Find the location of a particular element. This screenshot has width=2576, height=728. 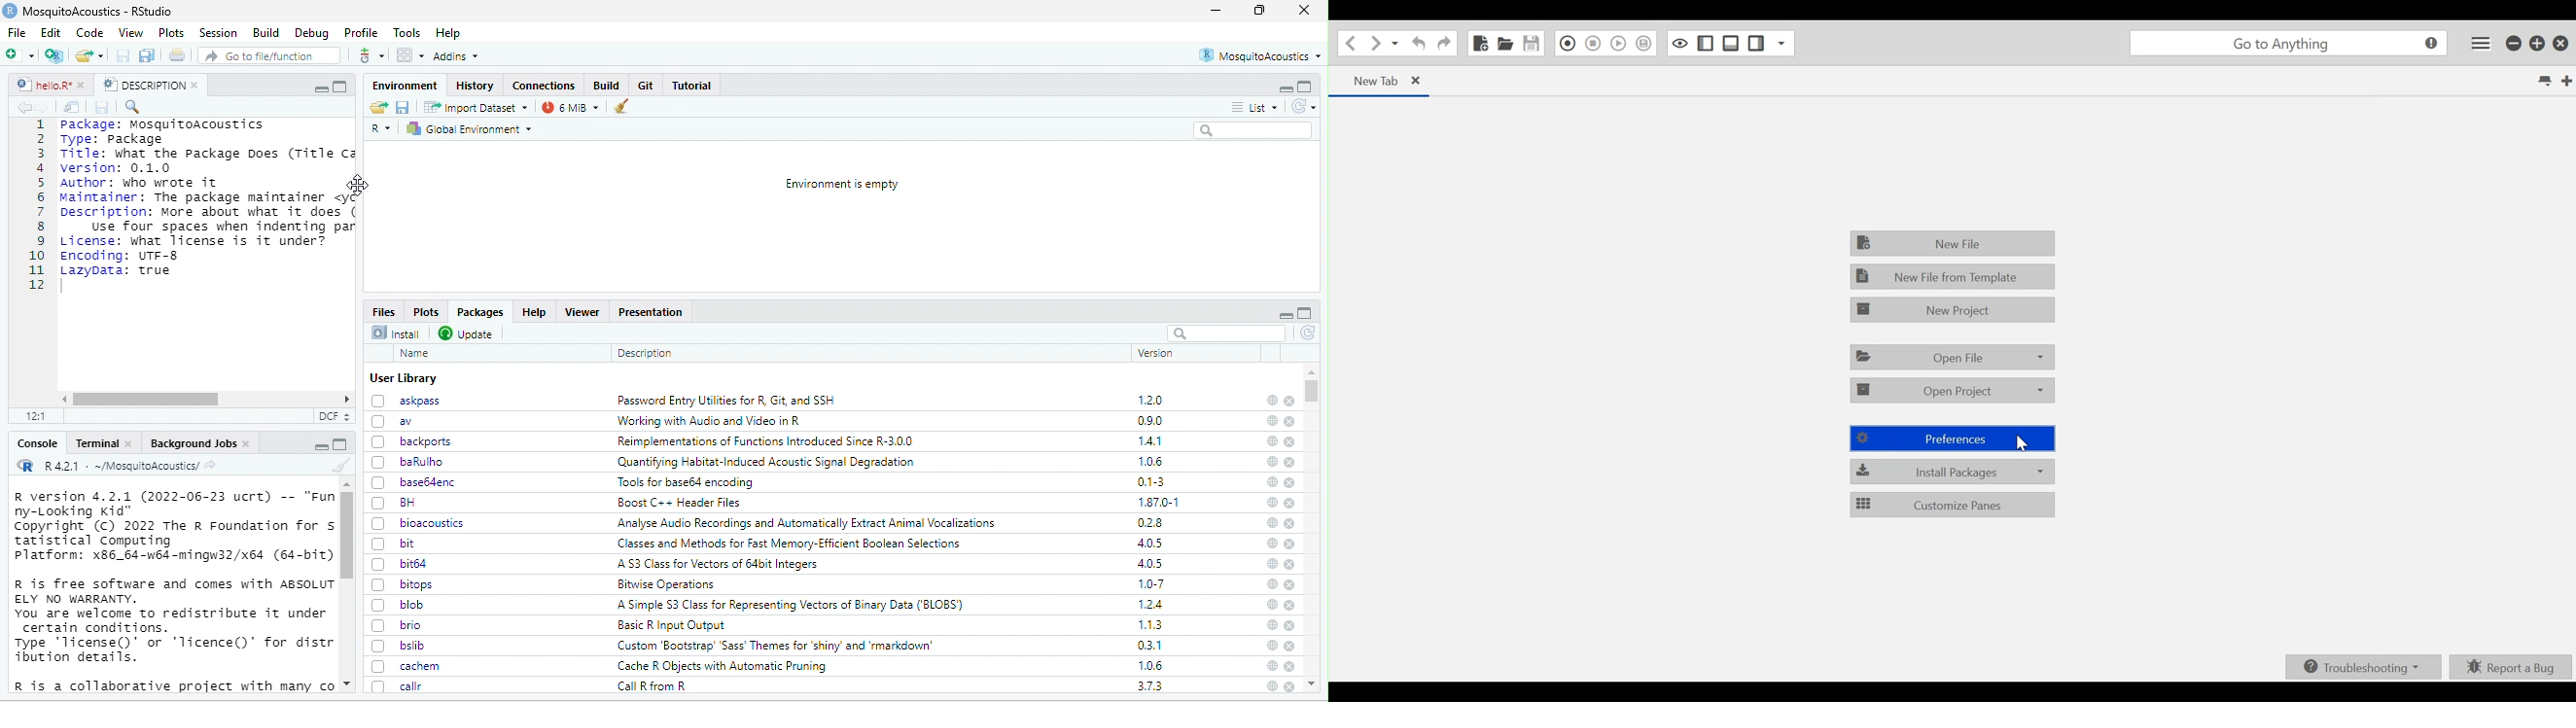

close is located at coordinates (1290, 422).